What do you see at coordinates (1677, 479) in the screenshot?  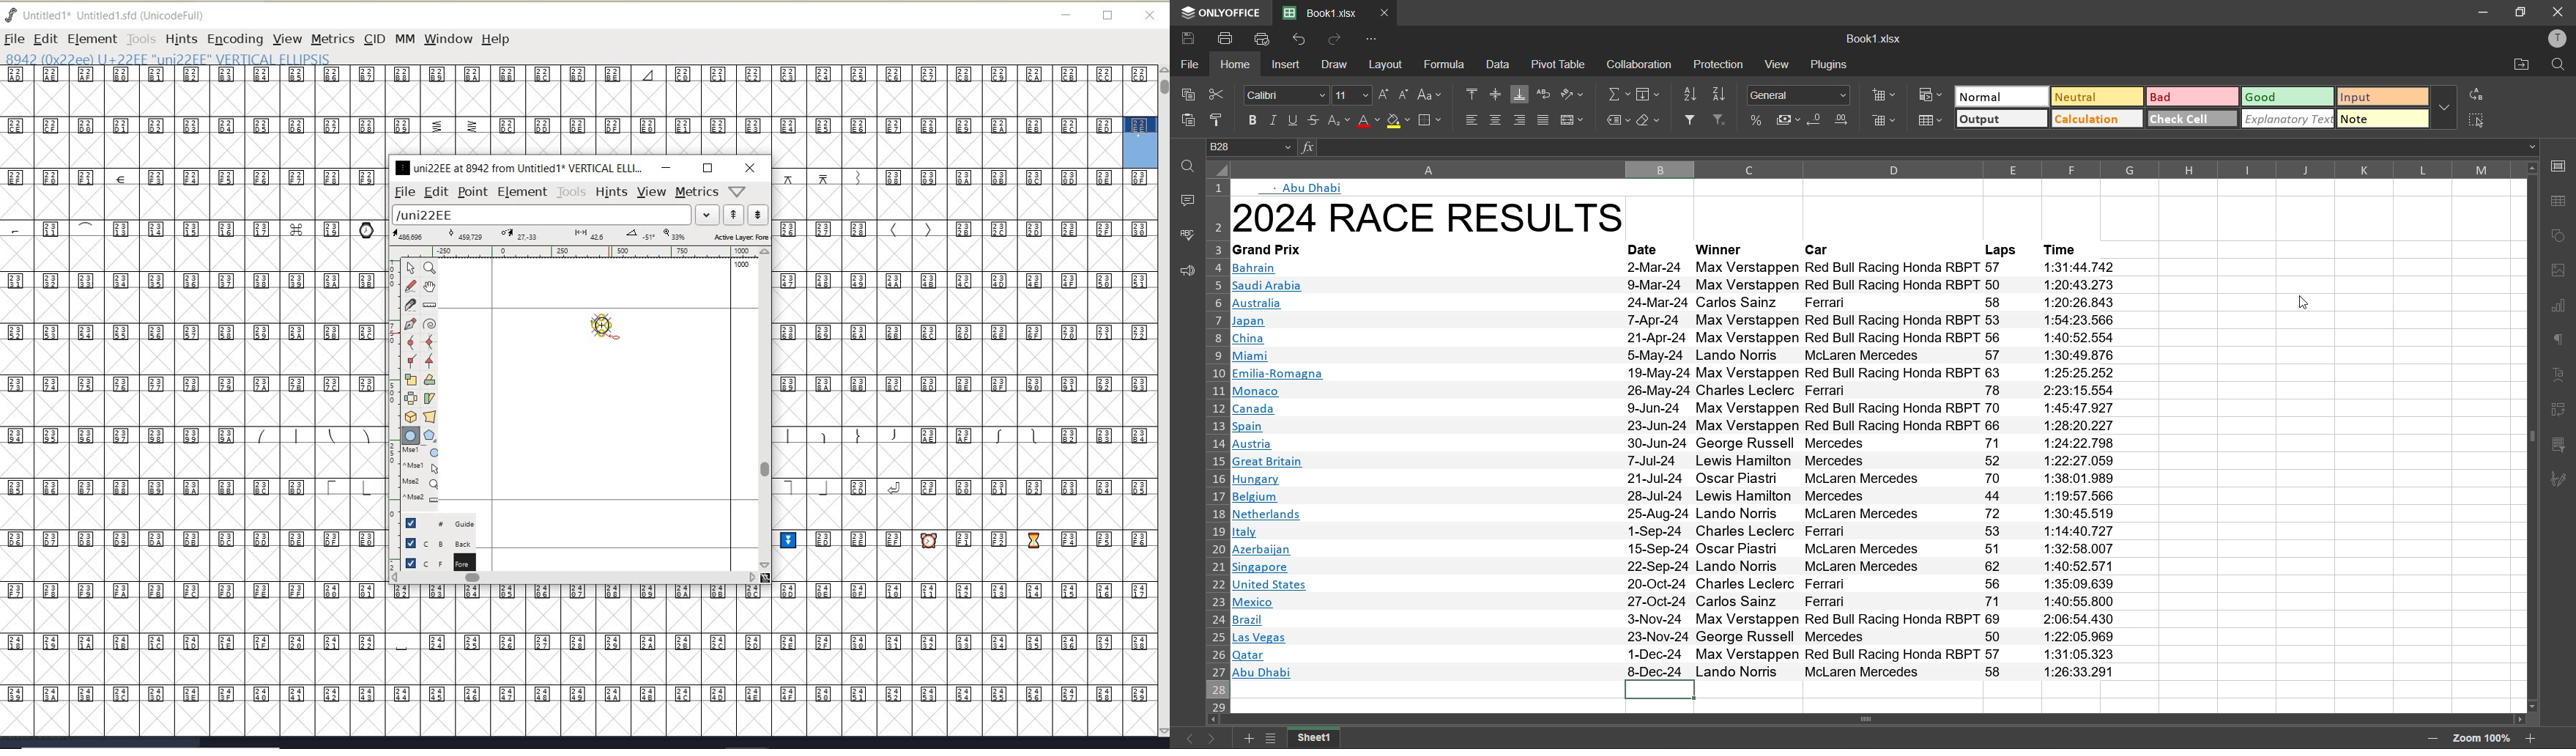 I see `Hungary 21-Jul-24 Oscar Fiastn McLaren Mercedes 70 1:38:01.989` at bounding box center [1677, 479].